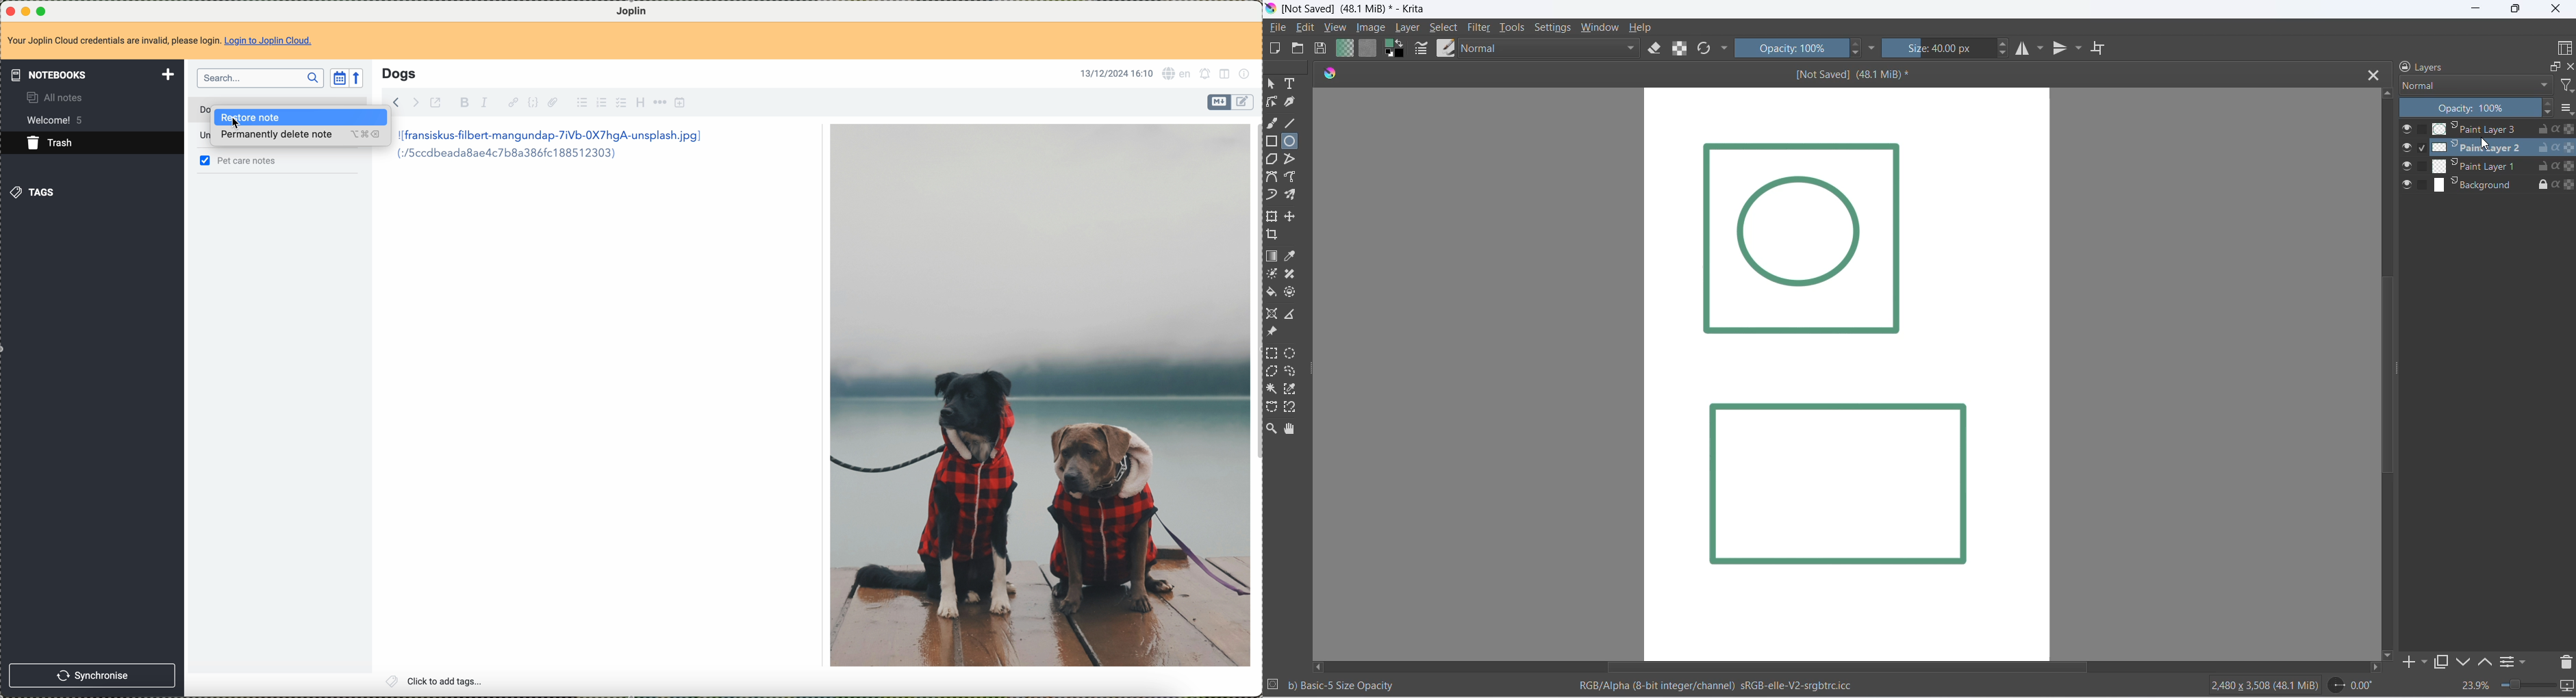 This screenshot has height=700, width=2576. Describe the element at coordinates (1445, 49) in the screenshot. I see `brush preset` at that location.